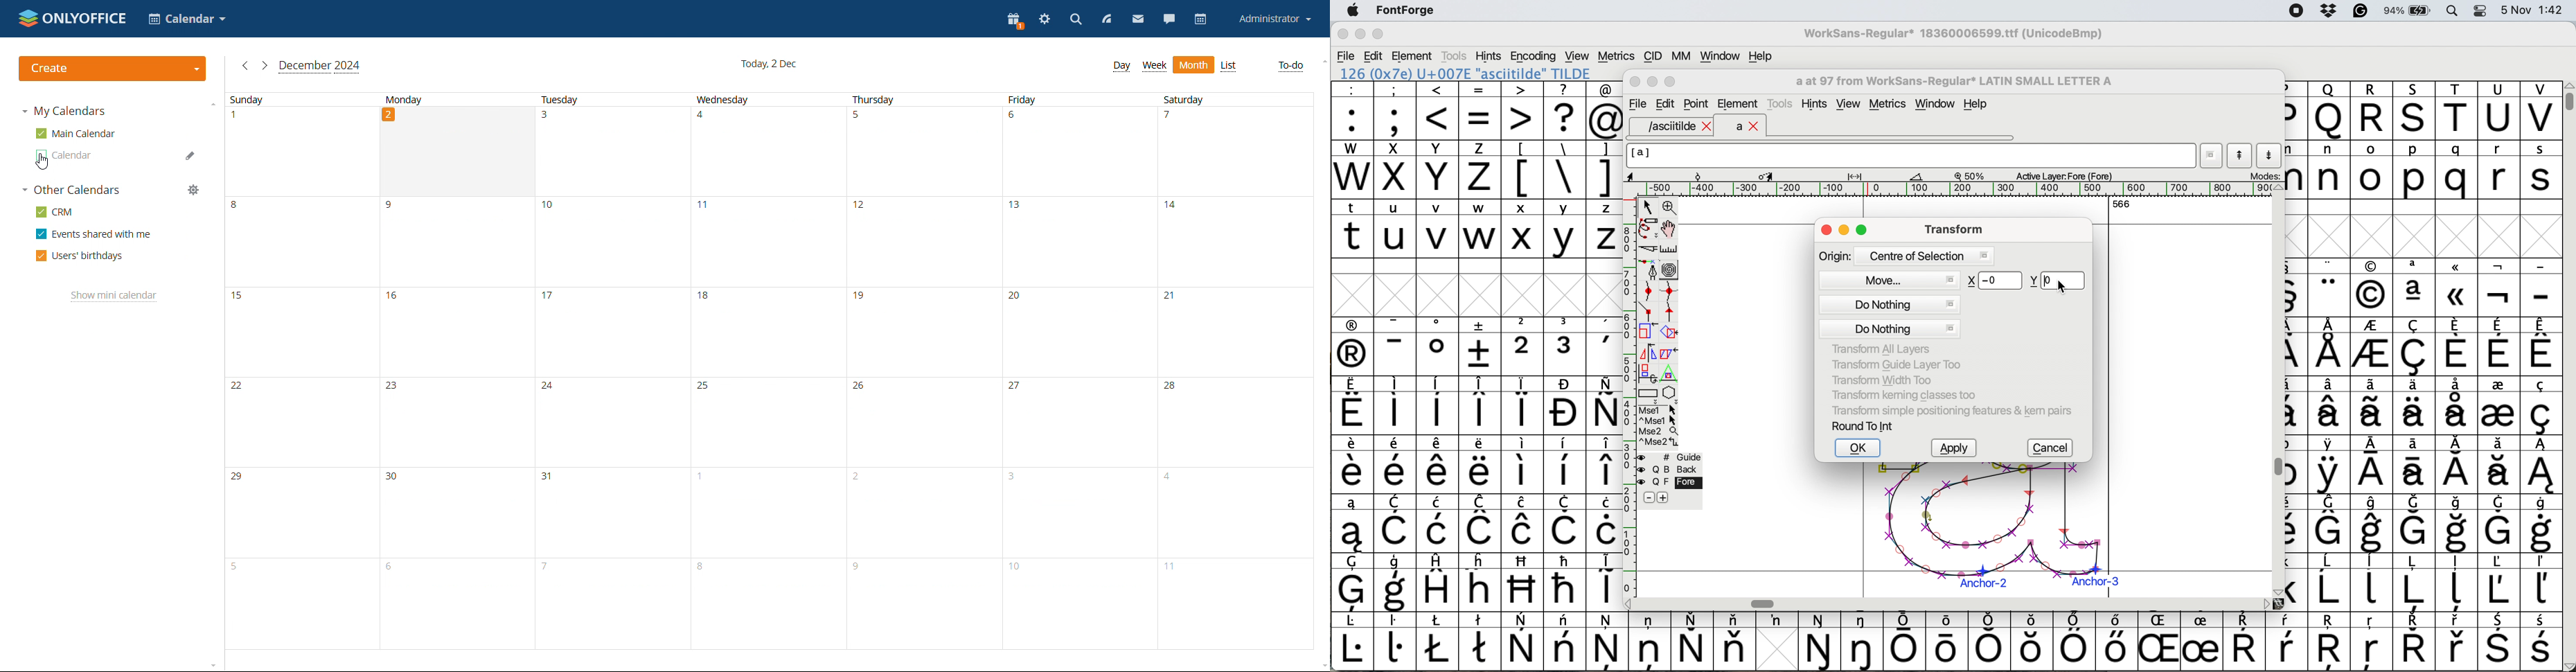 This screenshot has height=672, width=2576. What do you see at coordinates (2202, 642) in the screenshot?
I see `symbol` at bounding box center [2202, 642].